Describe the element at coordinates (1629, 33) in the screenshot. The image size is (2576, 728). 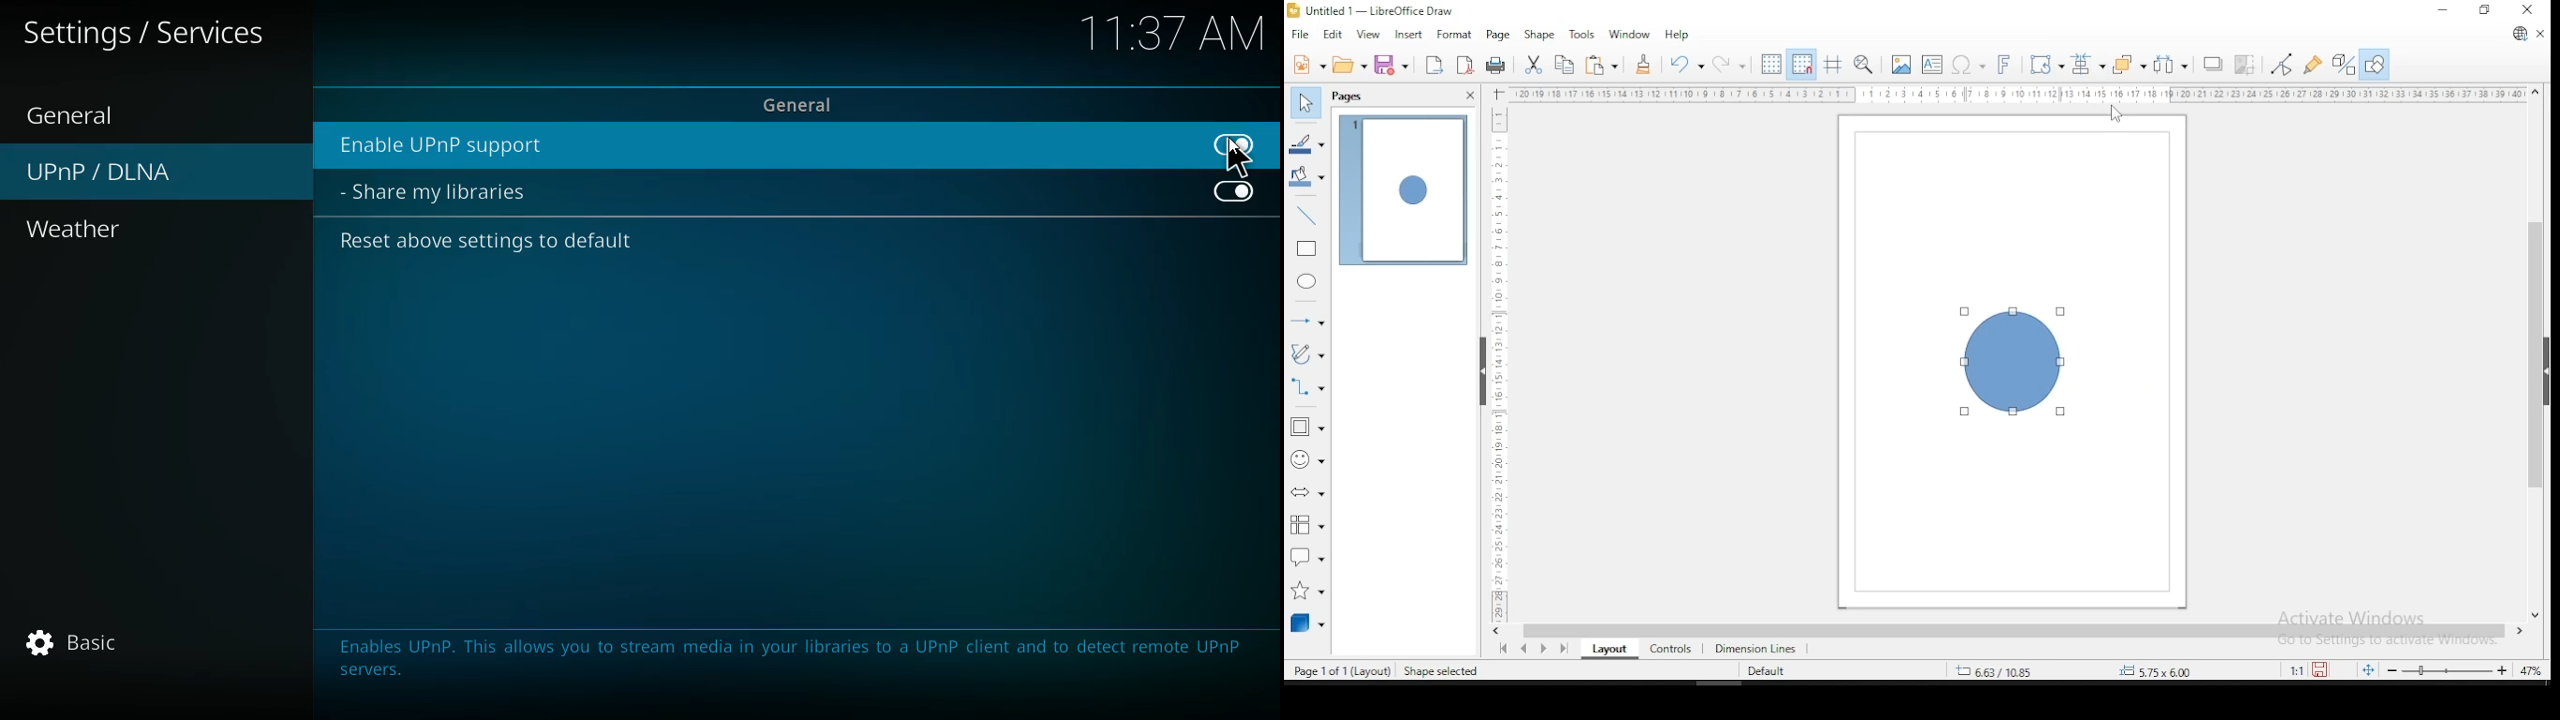
I see `window` at that location.